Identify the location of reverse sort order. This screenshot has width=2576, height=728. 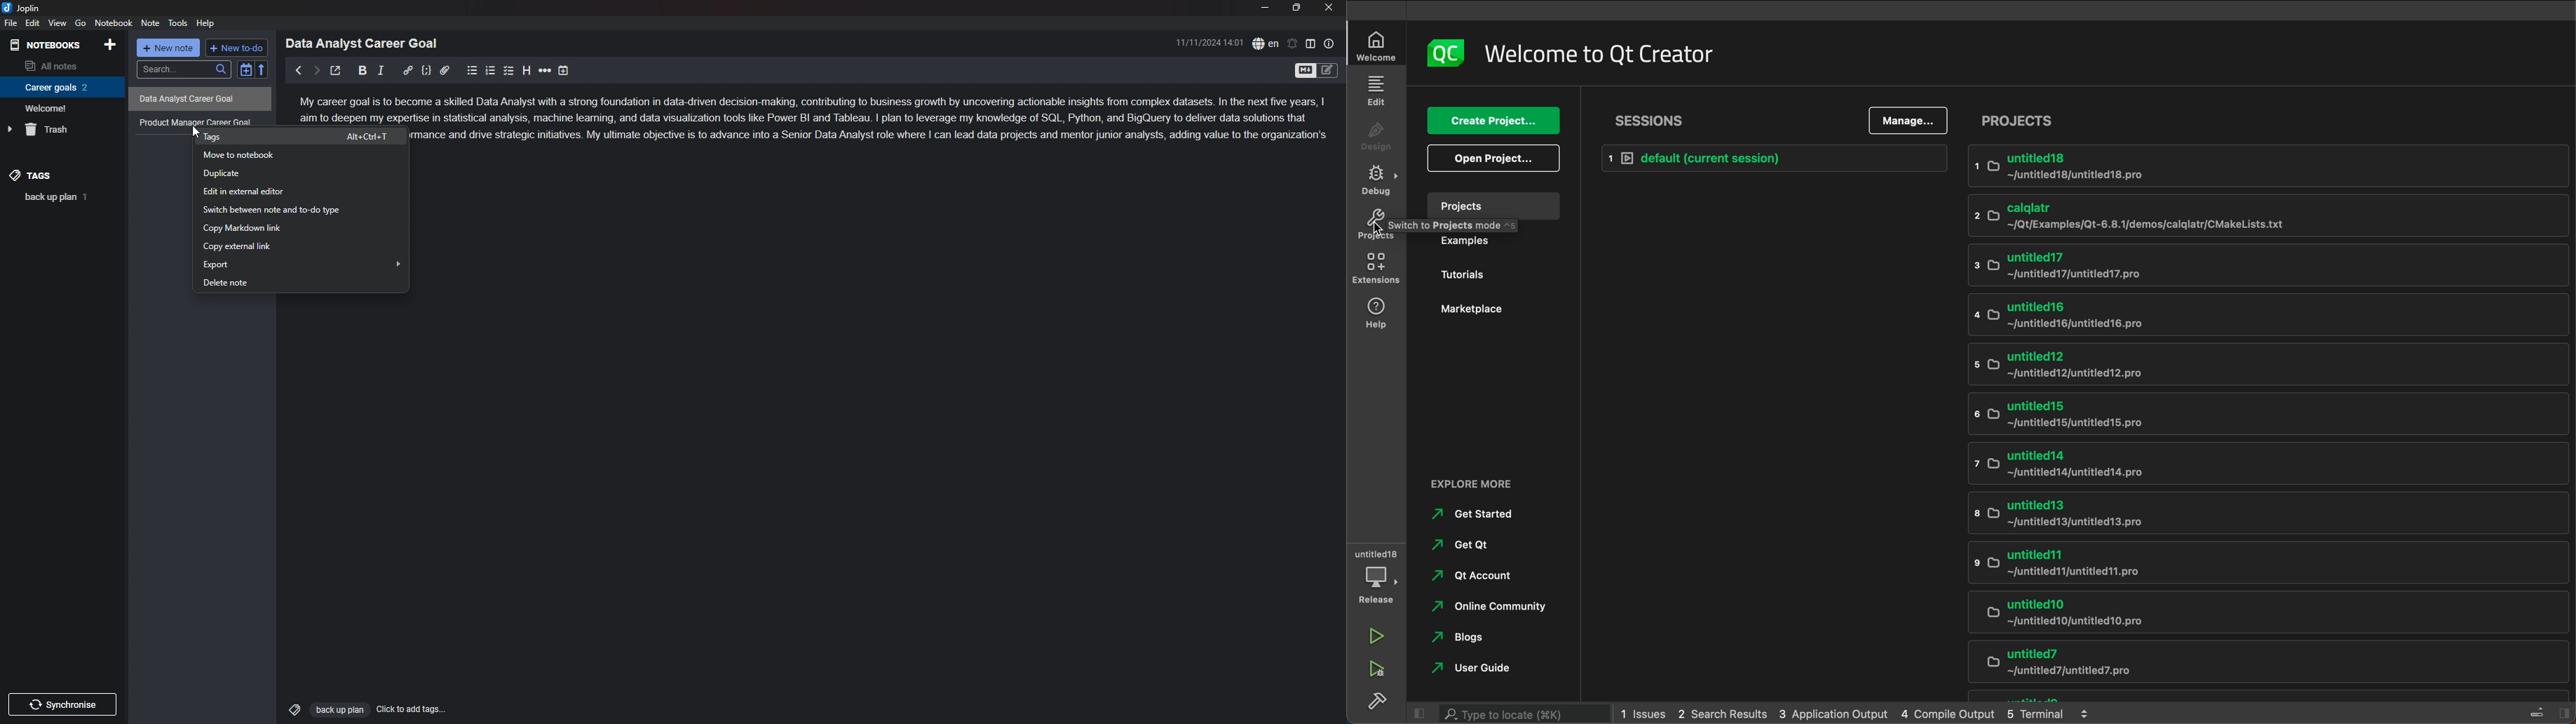
(262, 69).